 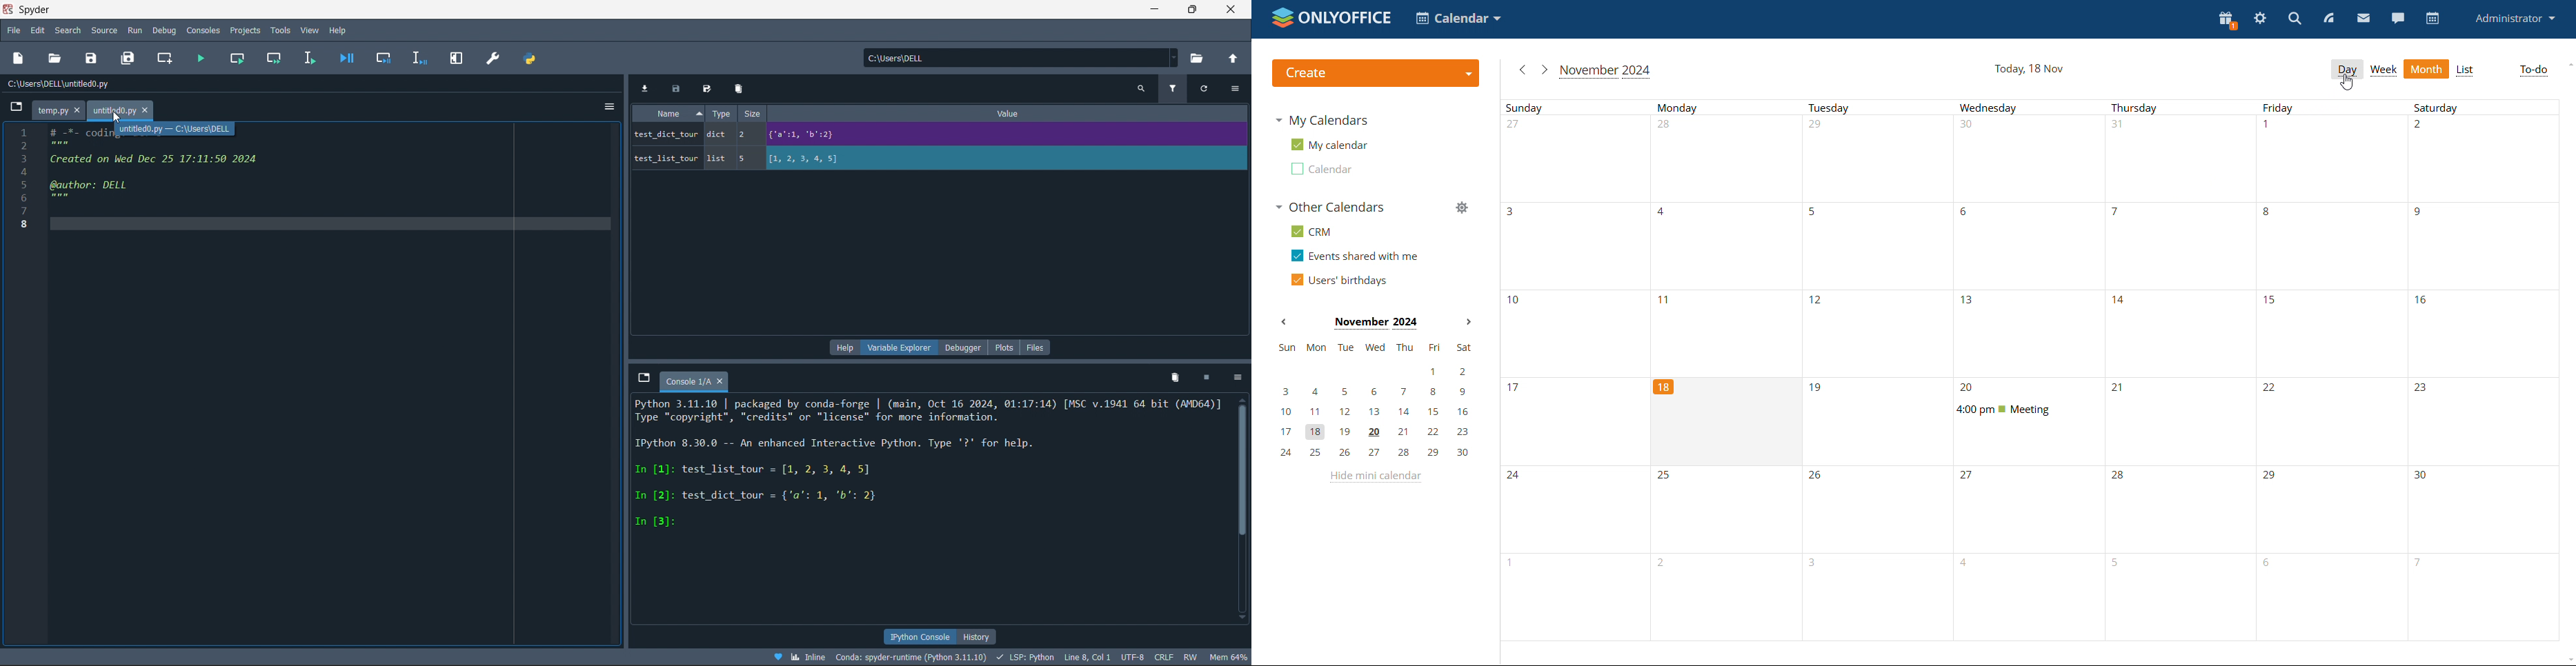 What do you see at coordinates (1237, 377) in the screenshot?
I see `options` at bounding box center [1237, 377].